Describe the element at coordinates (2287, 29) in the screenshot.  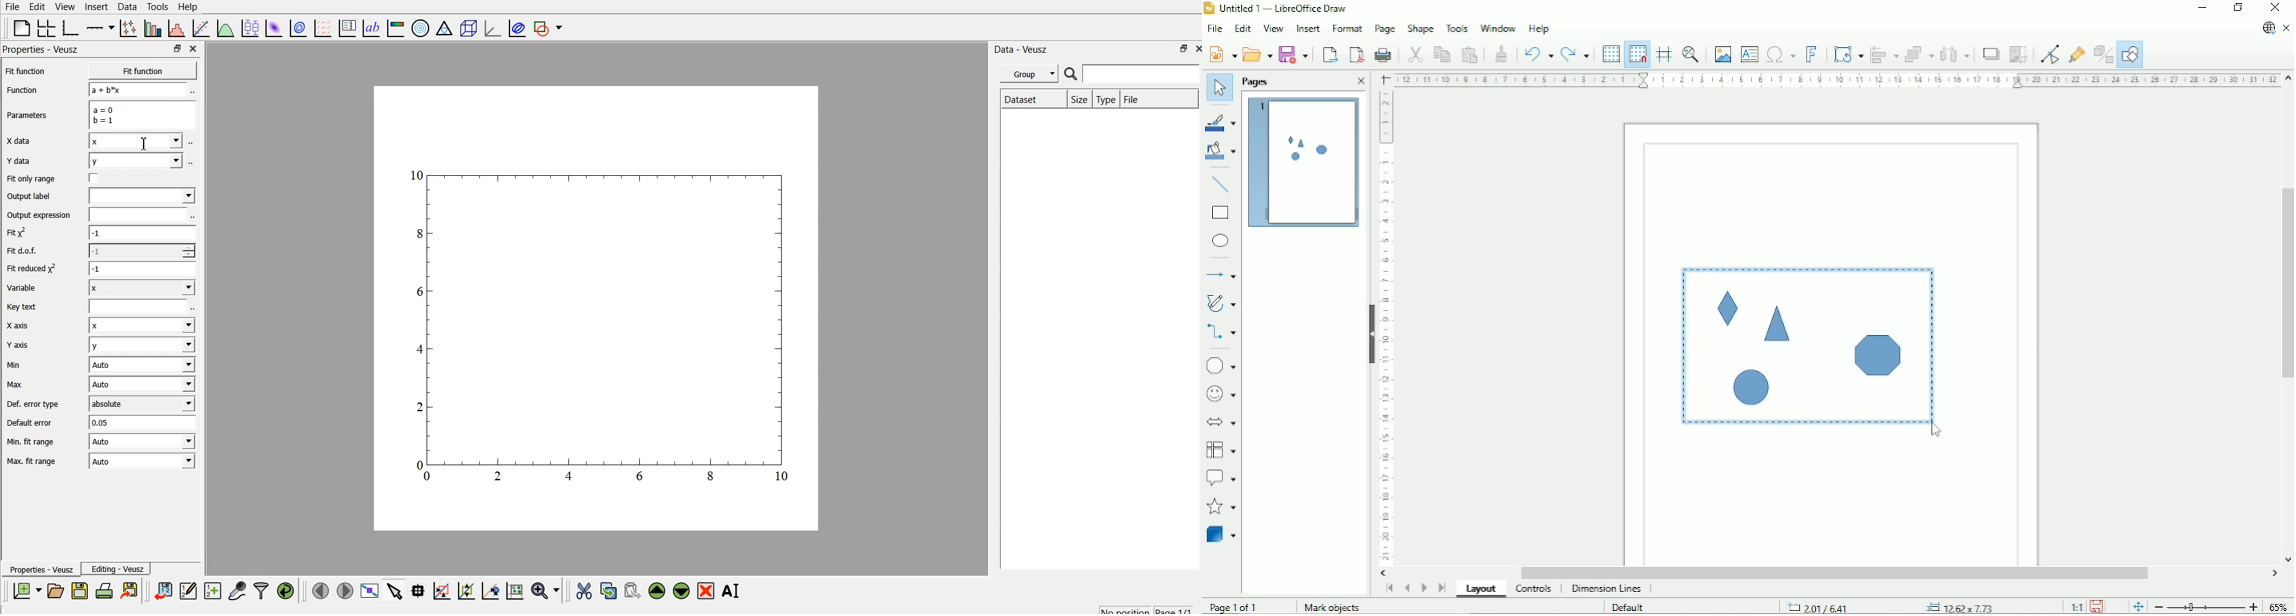
I see `Close document` at that location.